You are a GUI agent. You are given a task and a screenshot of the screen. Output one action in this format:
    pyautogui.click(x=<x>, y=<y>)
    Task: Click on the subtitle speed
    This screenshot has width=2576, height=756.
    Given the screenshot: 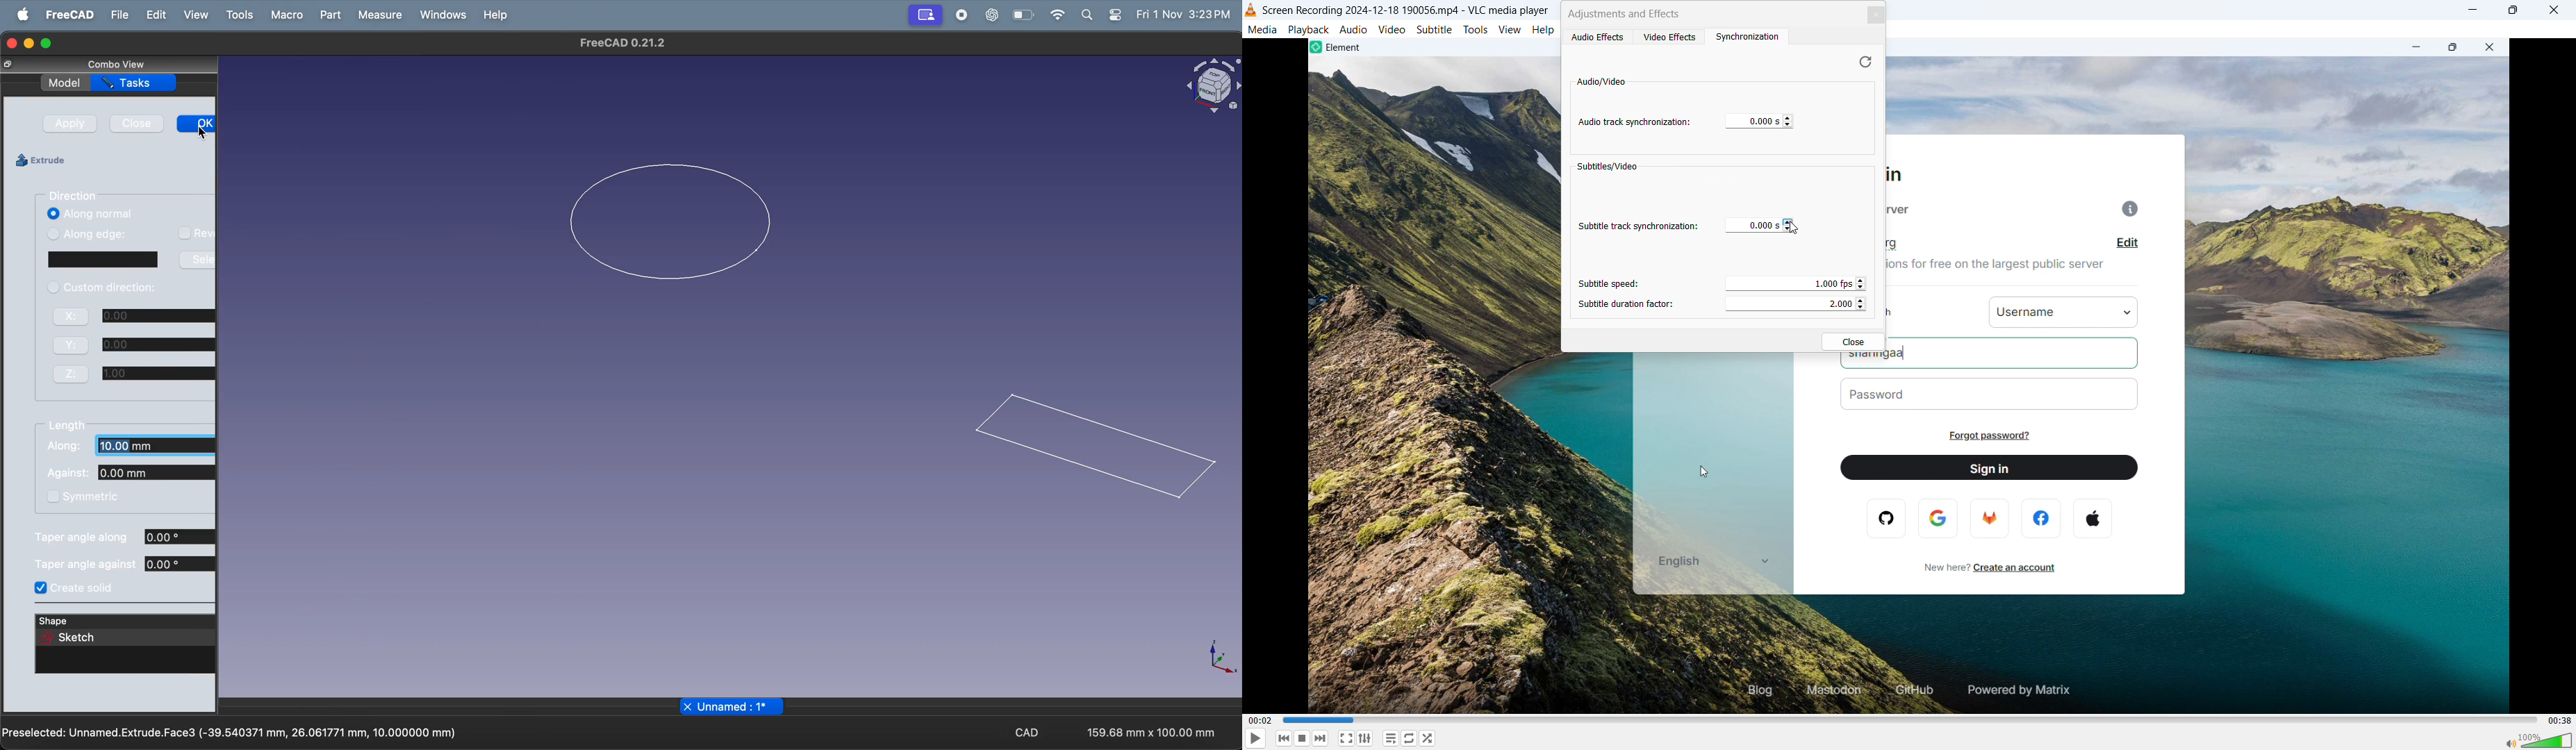 What is the action you would take?
    pyautogui.click(x=1610, y=283)
    